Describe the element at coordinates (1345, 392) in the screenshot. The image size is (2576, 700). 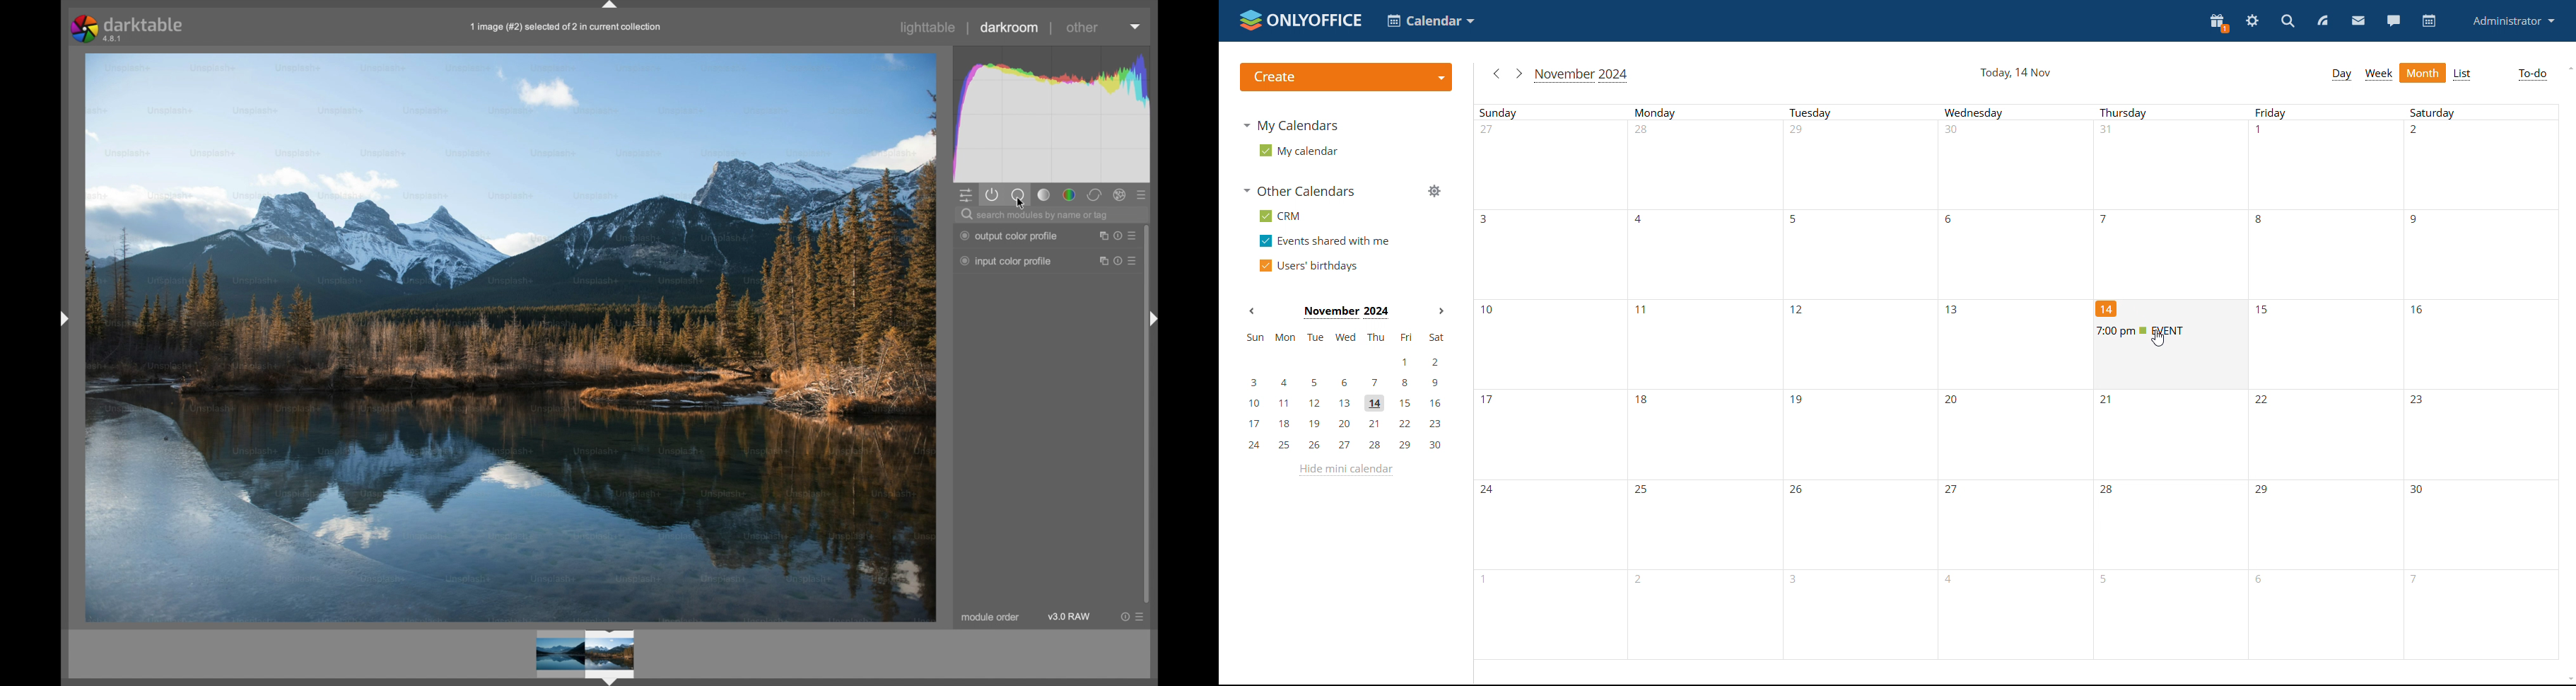
I see `mini calendar` at that location.